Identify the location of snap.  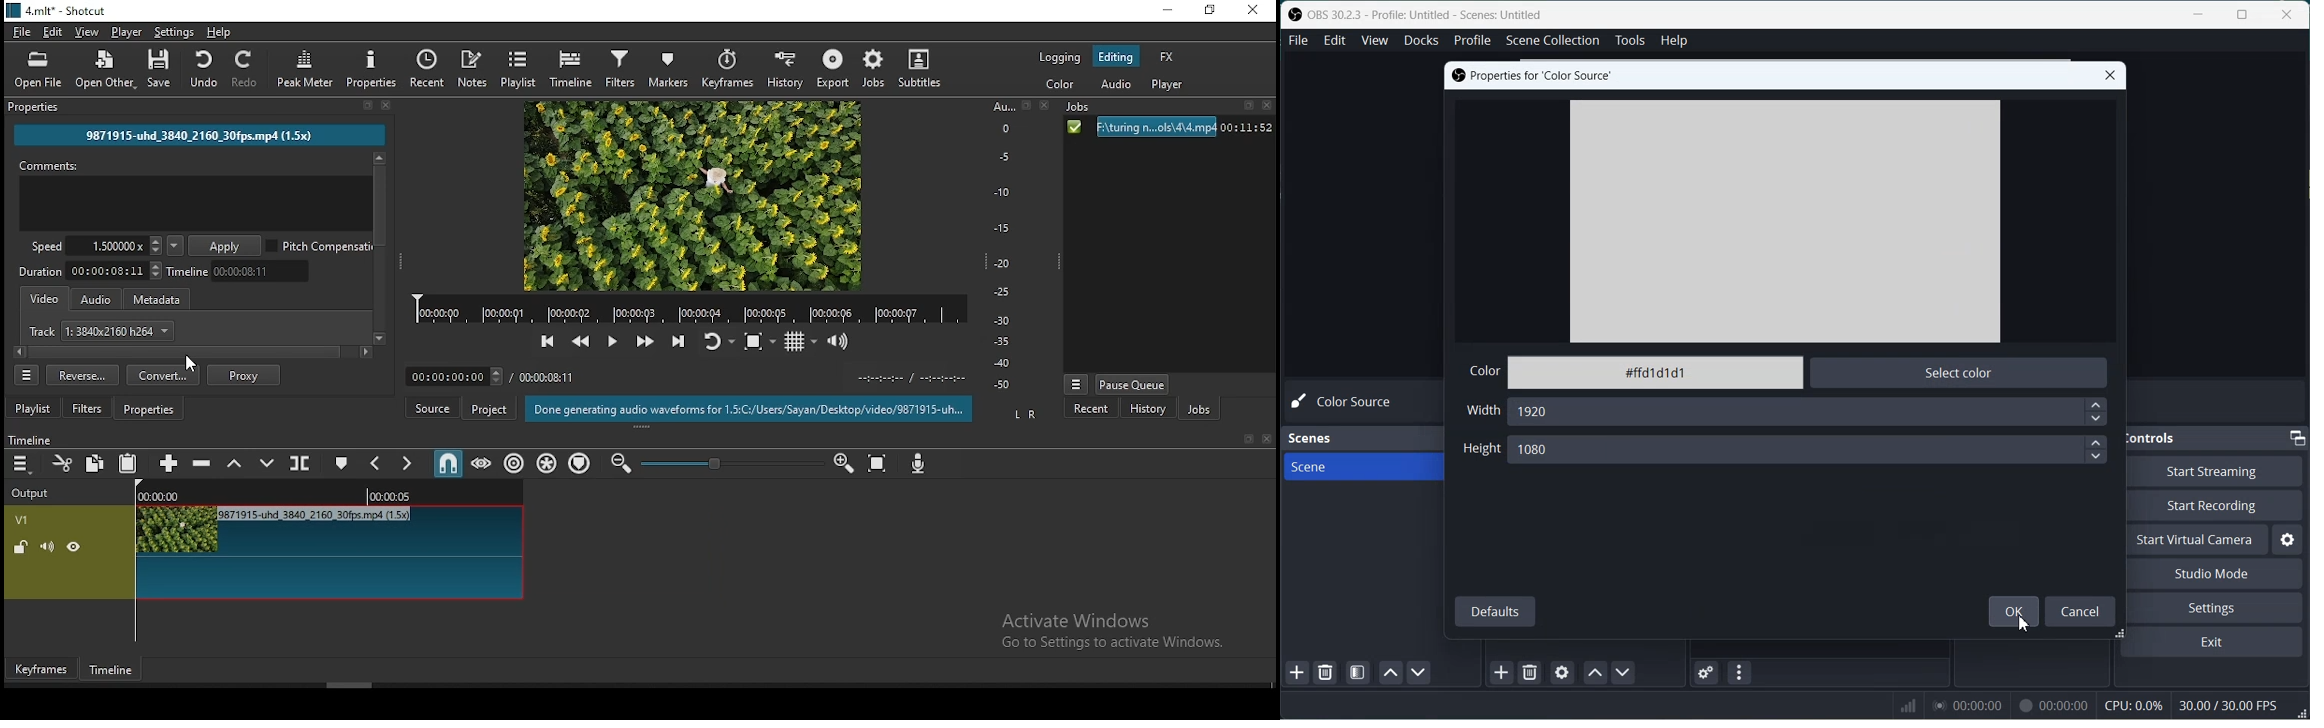
(445, 465).